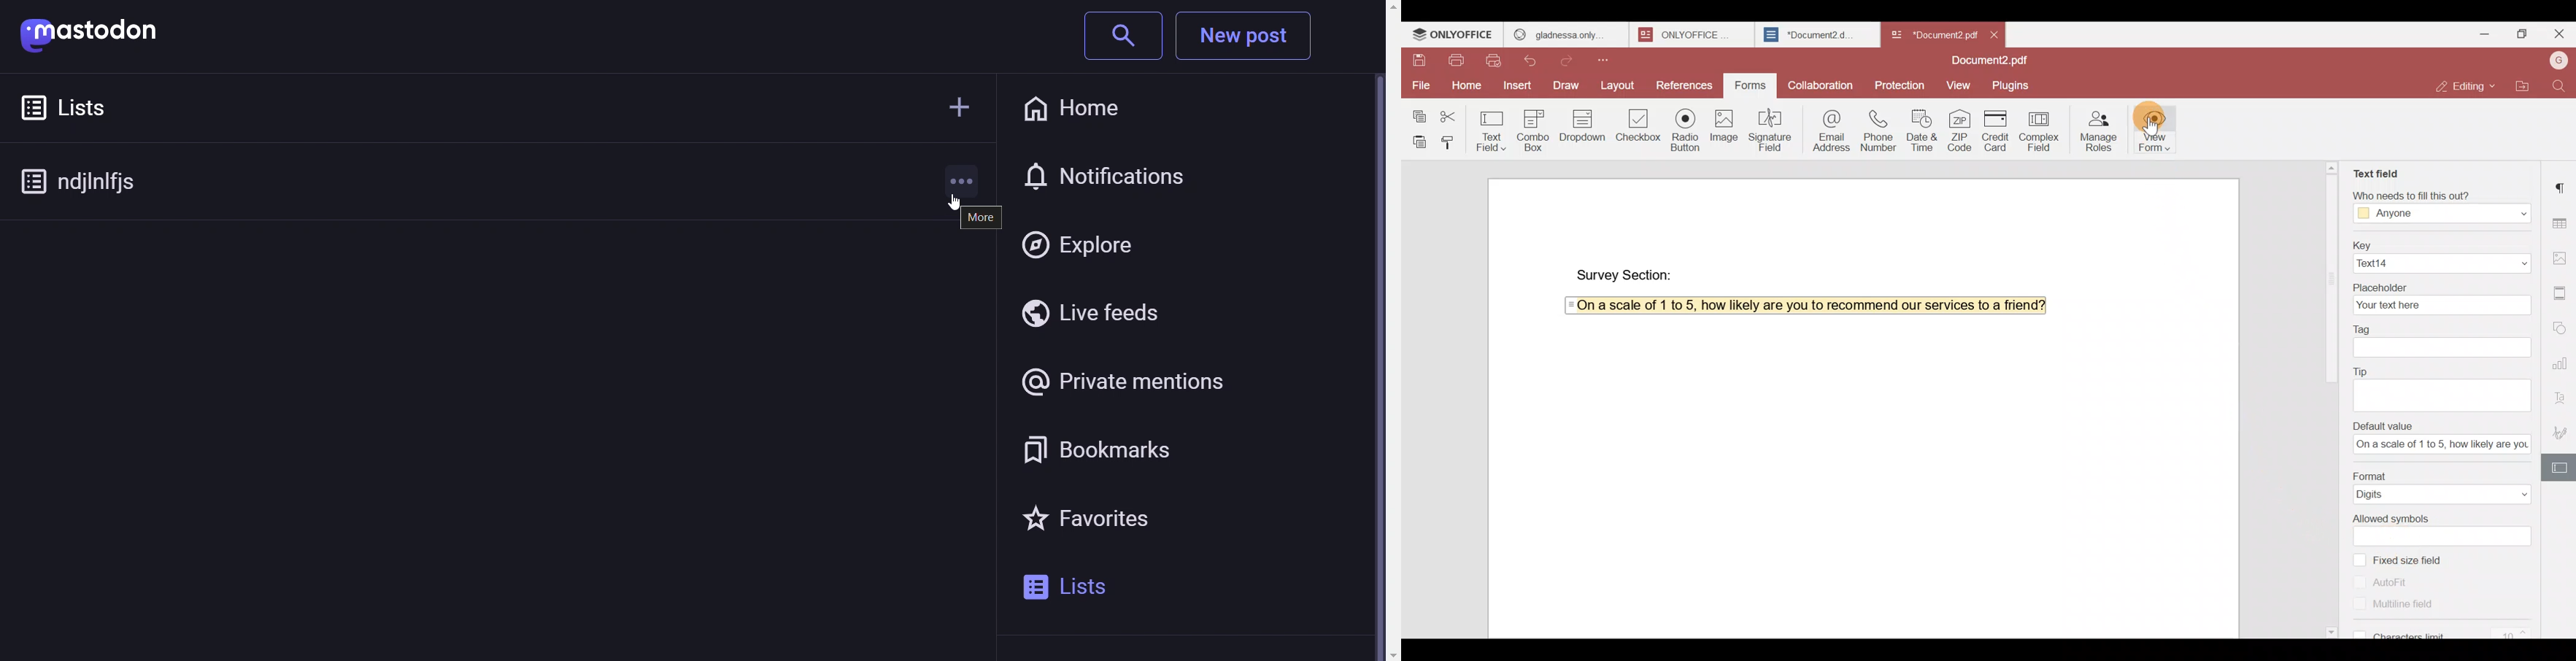  I want to click on Phone number, so click(1880, 130).